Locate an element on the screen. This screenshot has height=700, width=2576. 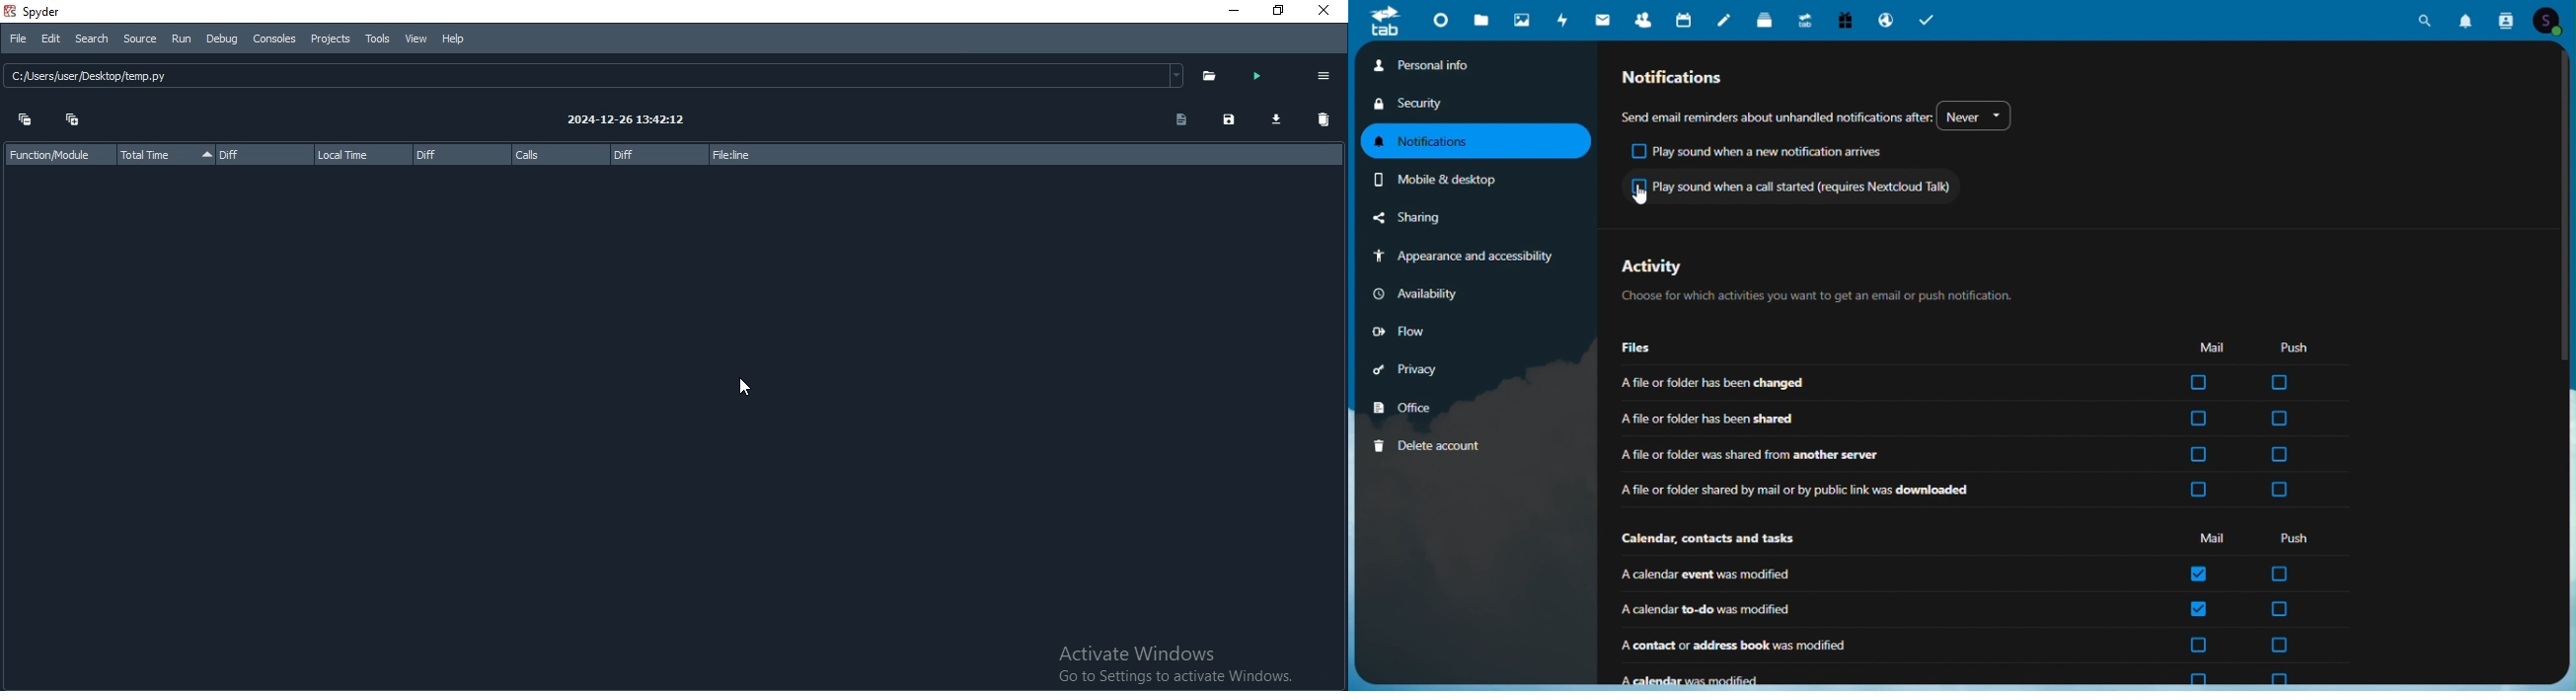
A file or folder has been shared by a public link is located at coordinates (1884, 490).